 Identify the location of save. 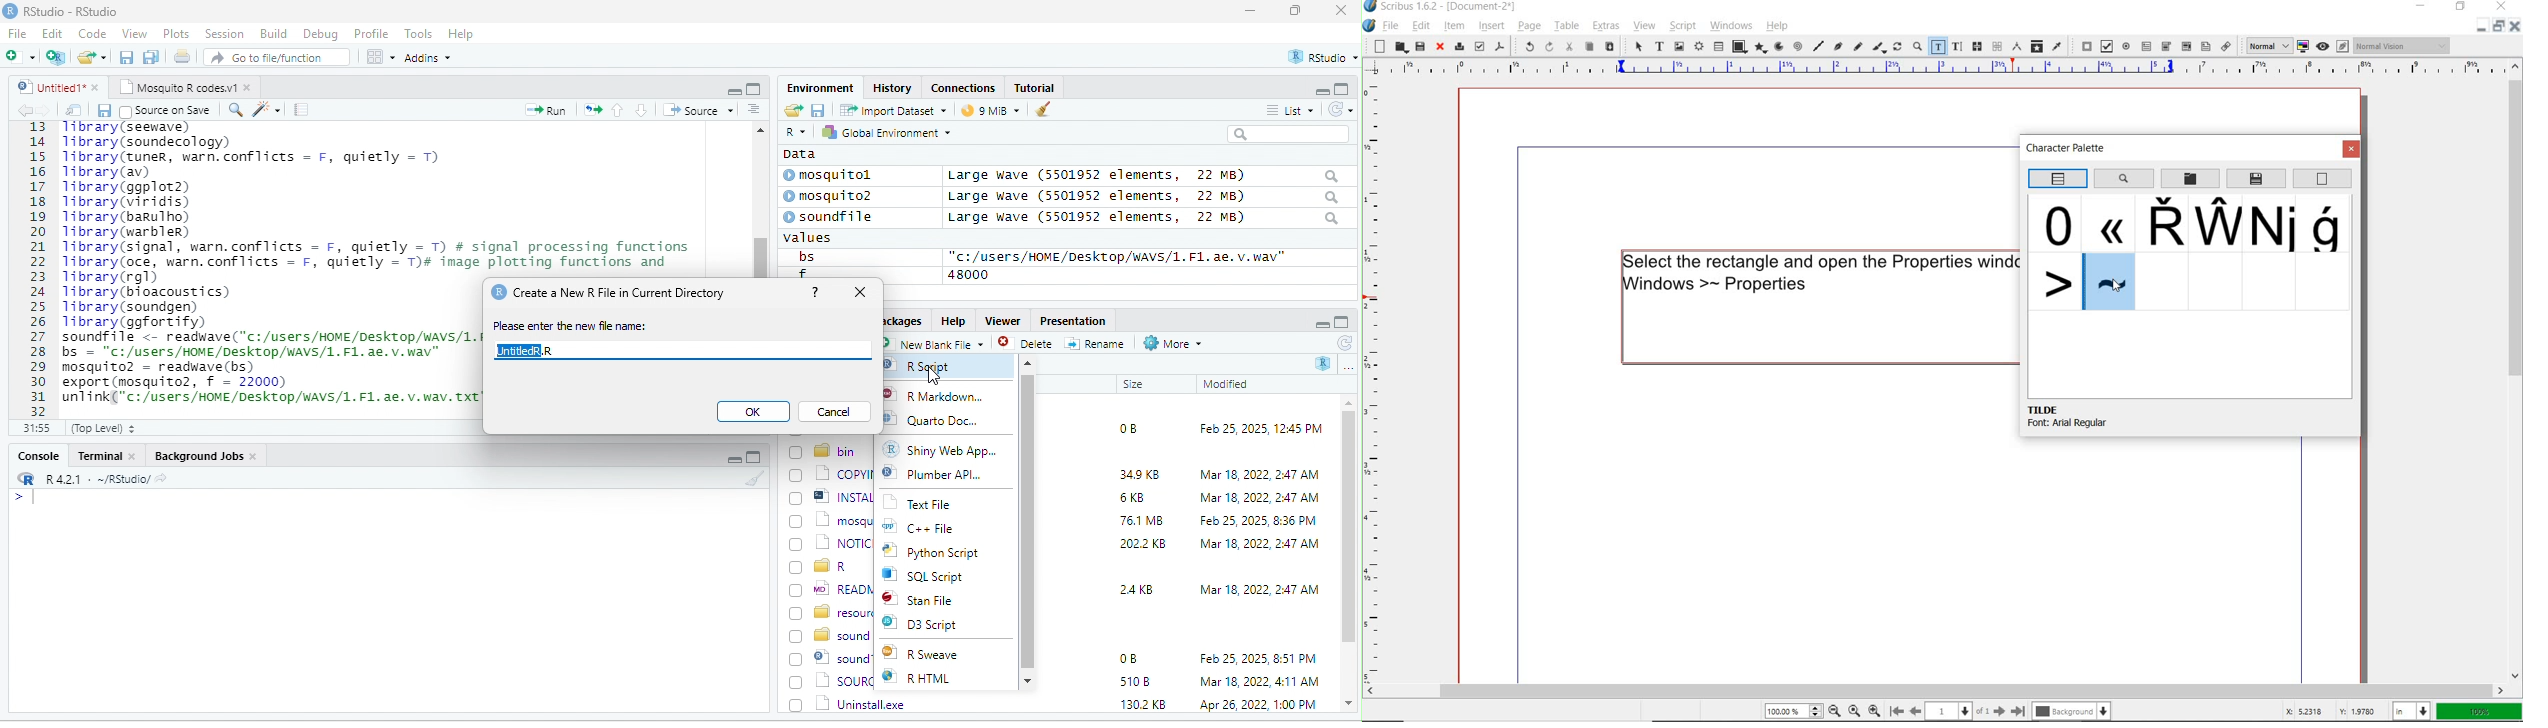
(103, 110).